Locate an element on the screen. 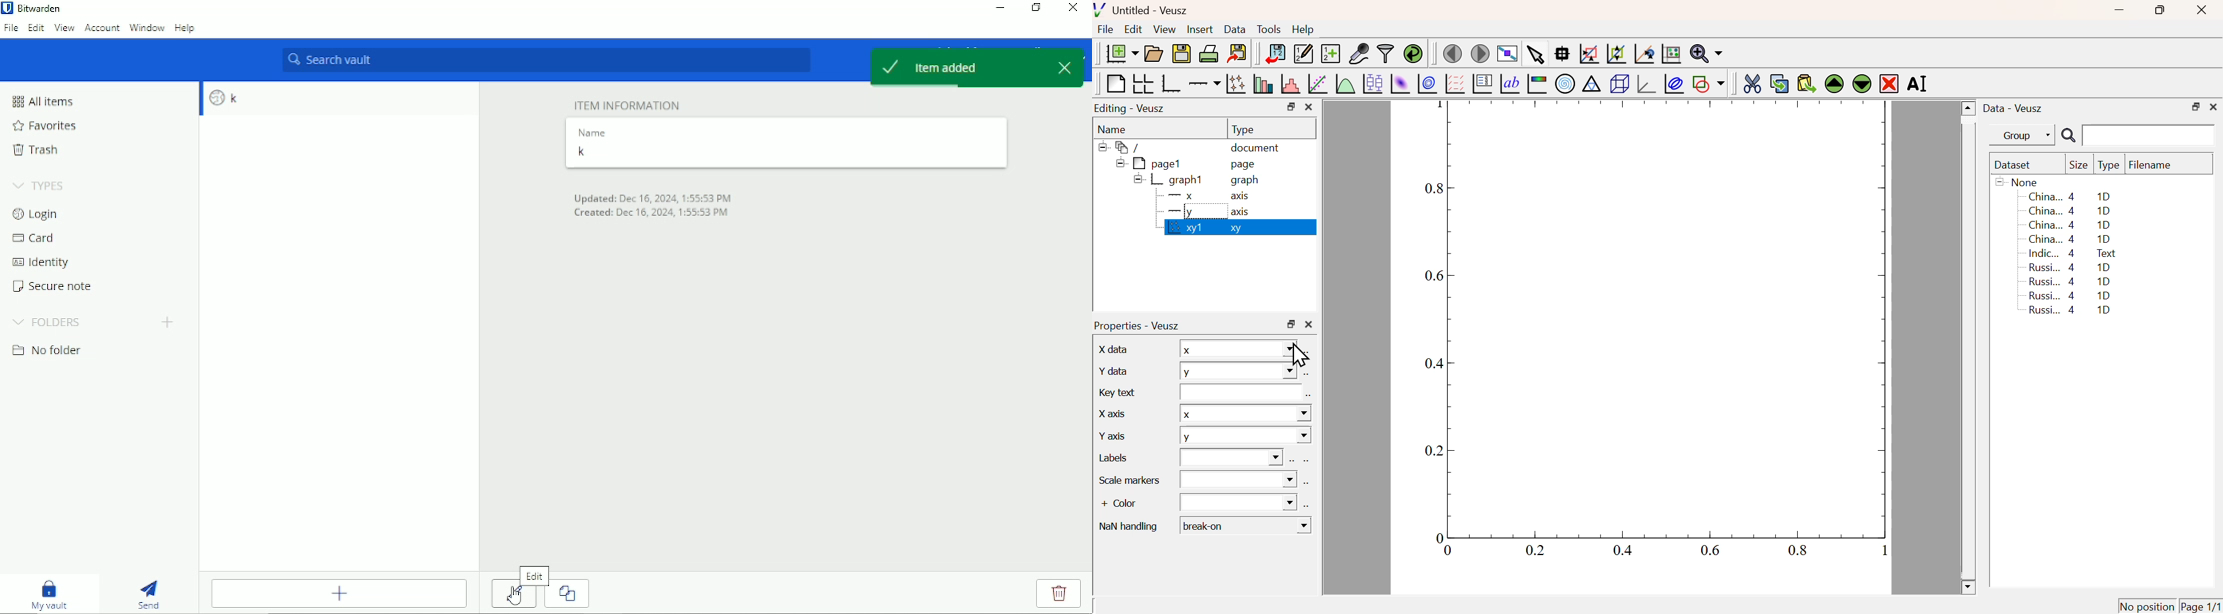 This screenshot has width=2240, height=616. Edit or add new data sets is located at coordinates (1302, 54).